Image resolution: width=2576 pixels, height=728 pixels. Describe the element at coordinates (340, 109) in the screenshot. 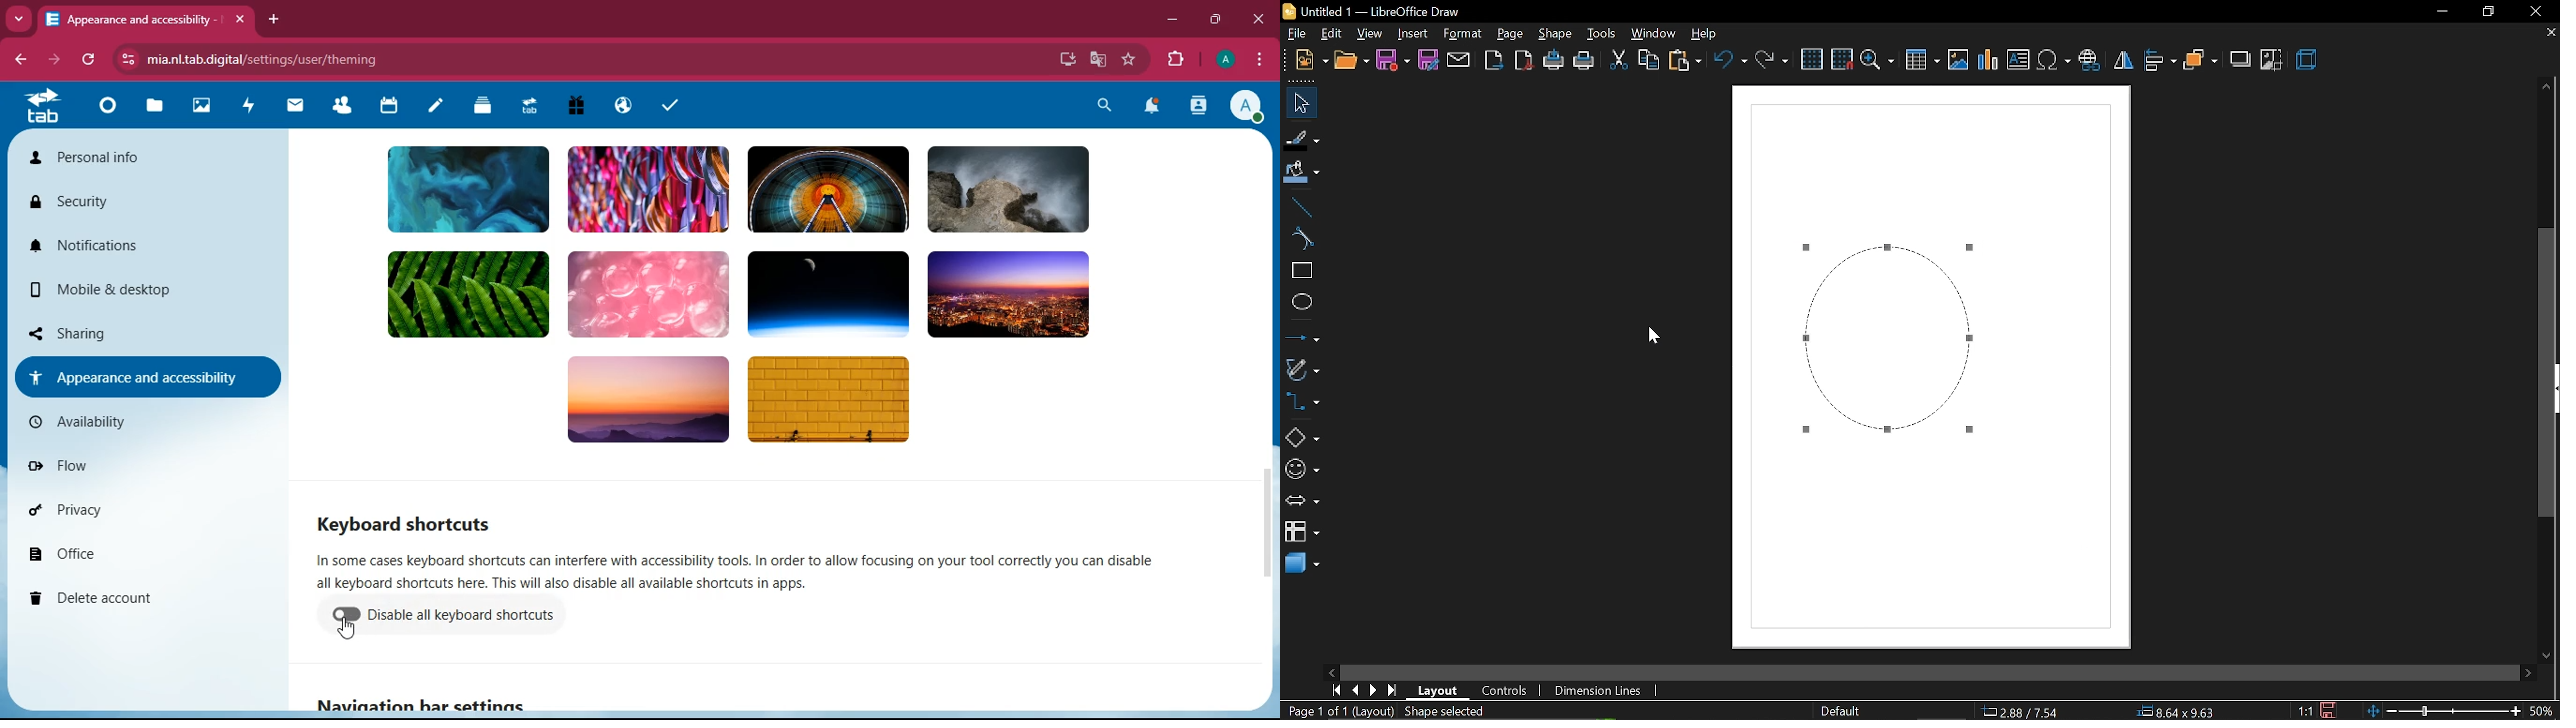

I see `friends` at that location.